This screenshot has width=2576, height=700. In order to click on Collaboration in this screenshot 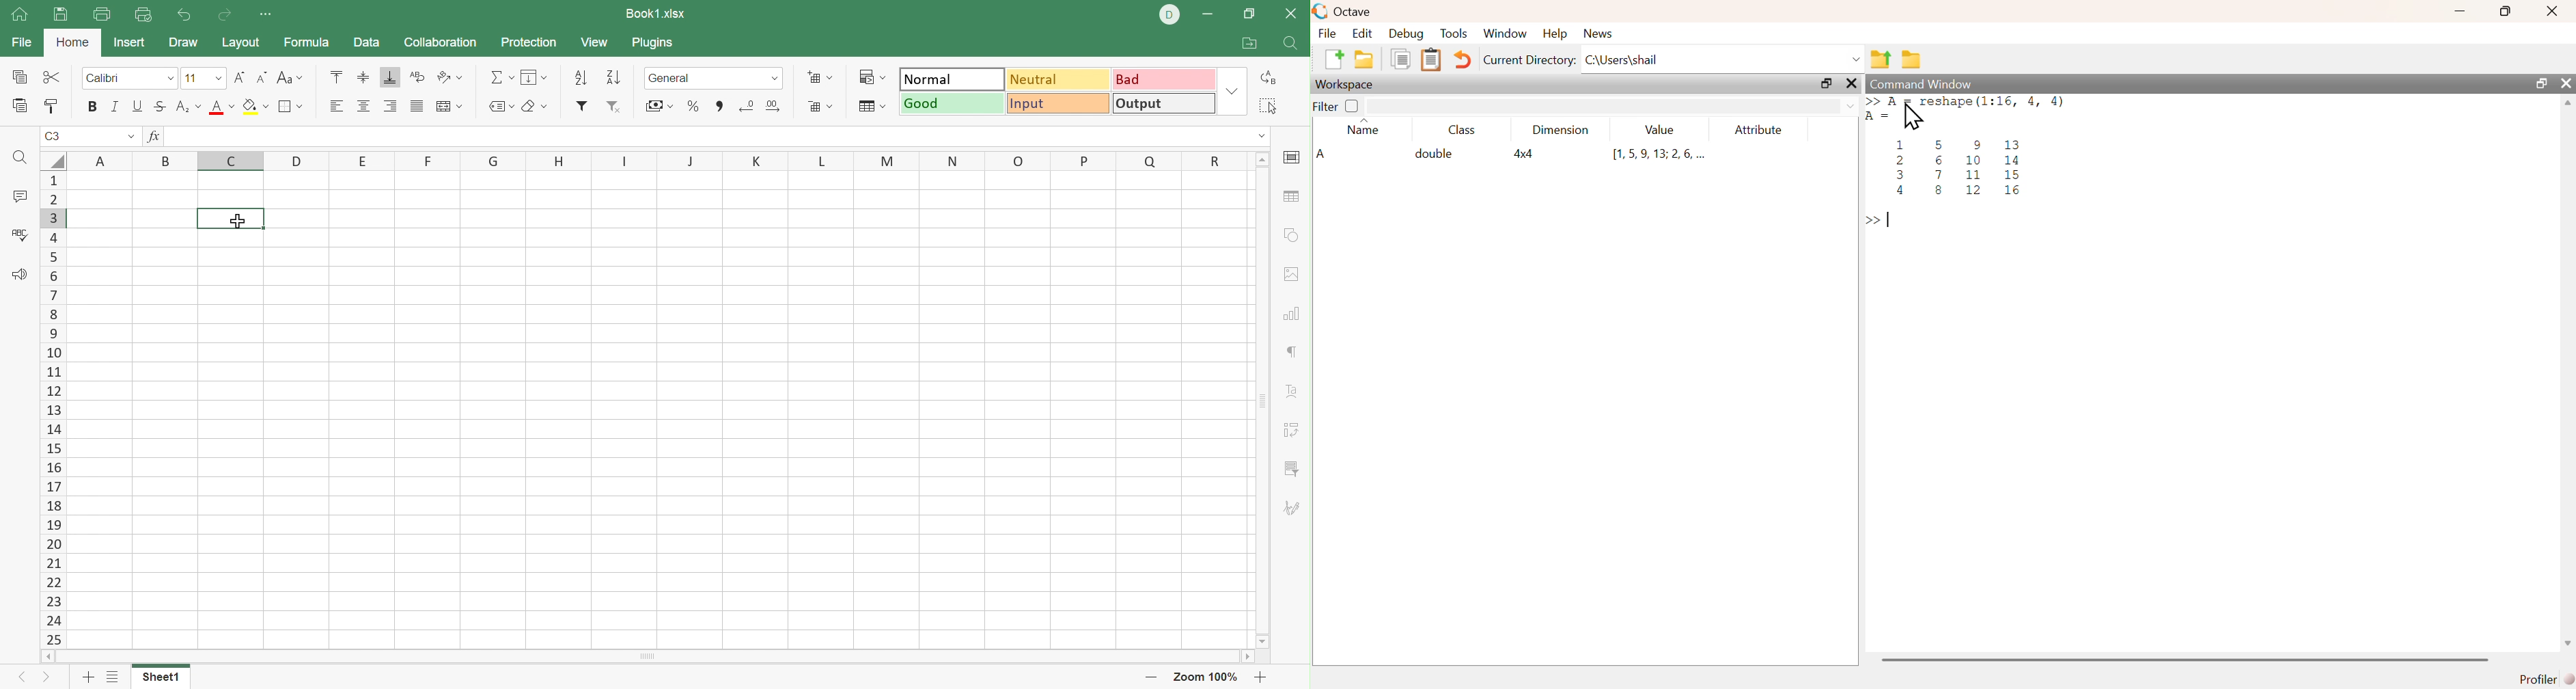, I will do `click(443, 42)`.